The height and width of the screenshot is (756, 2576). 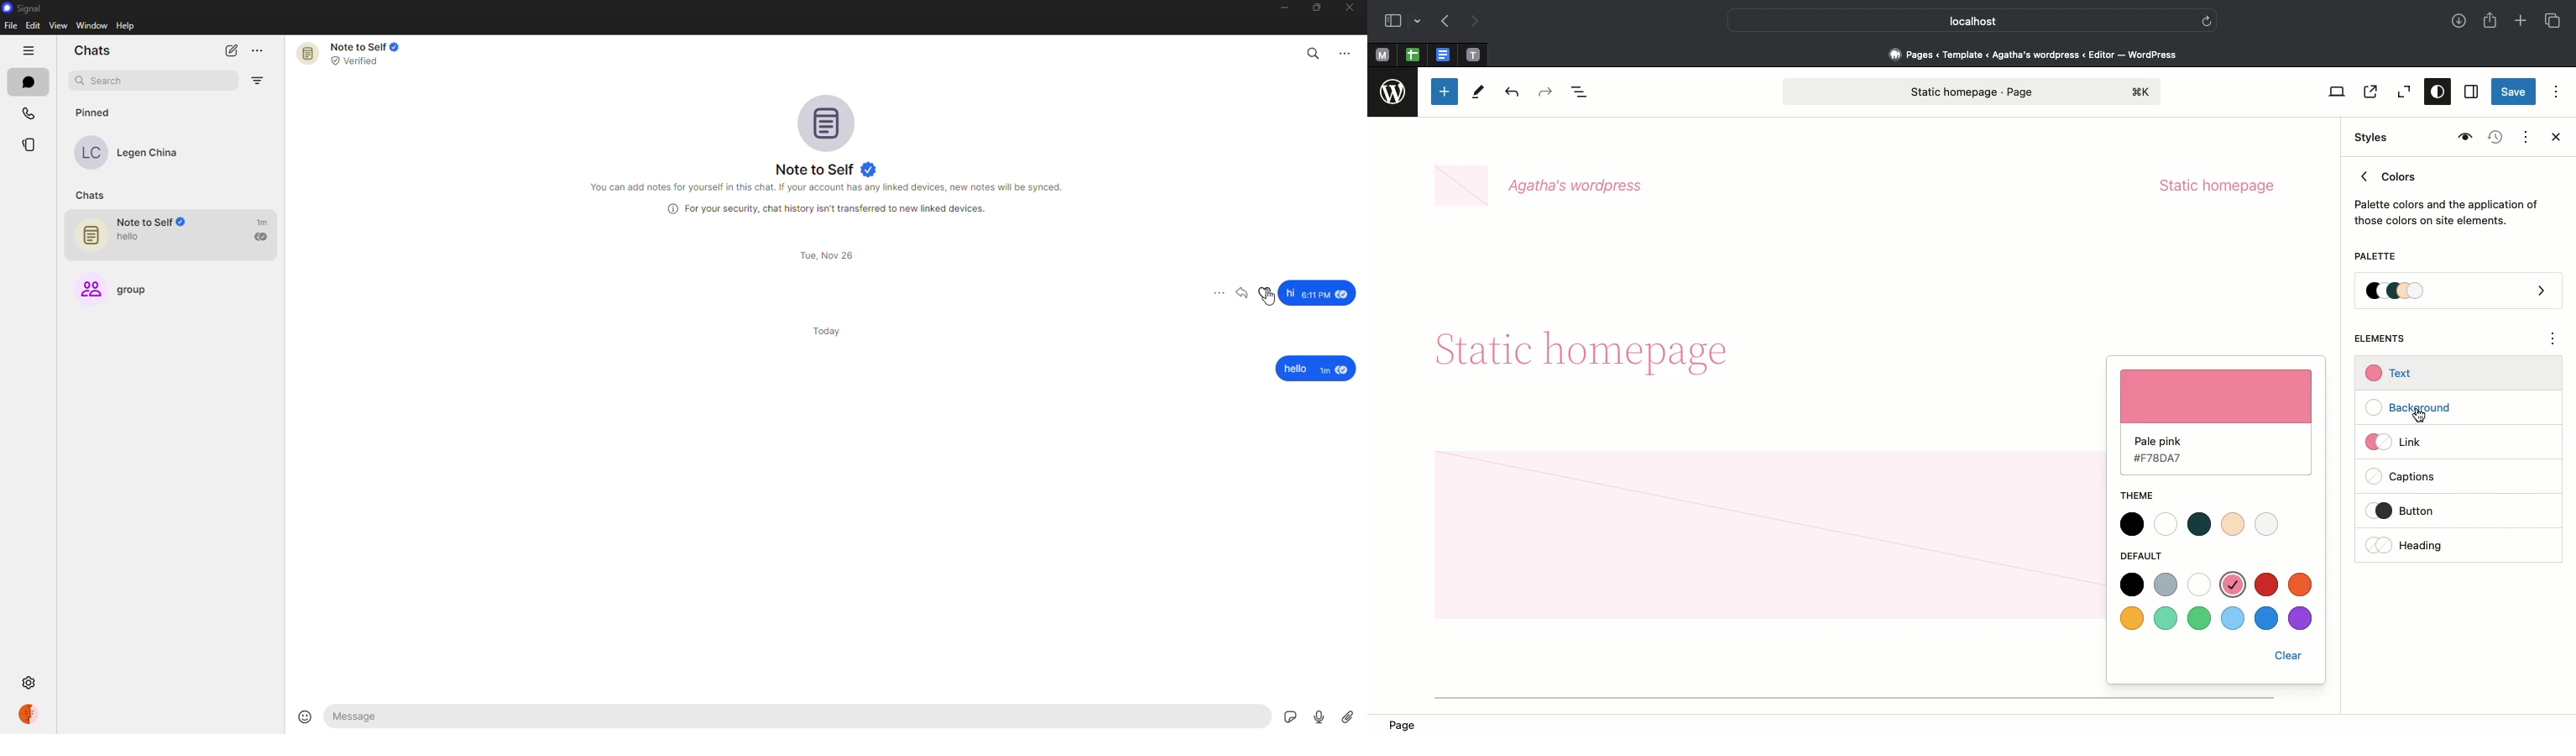 I want to click on info, so click(x=830, y=186).